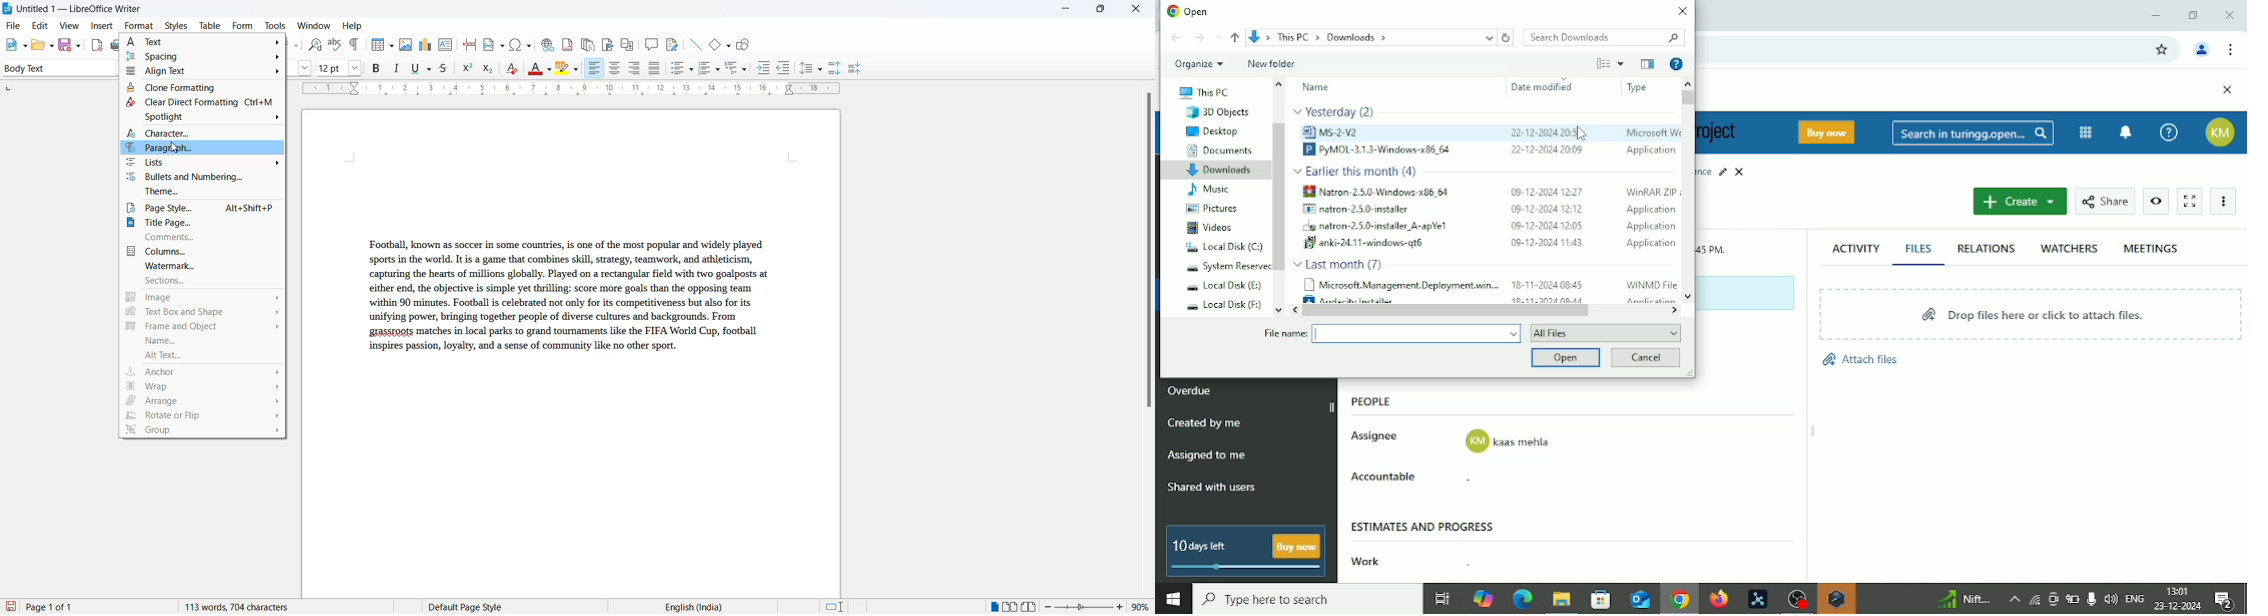 The height and width of the screenshot is (616, 2268). Describe the element at coordinates (41, 26) in the screenshot. I see `edit` at that location.